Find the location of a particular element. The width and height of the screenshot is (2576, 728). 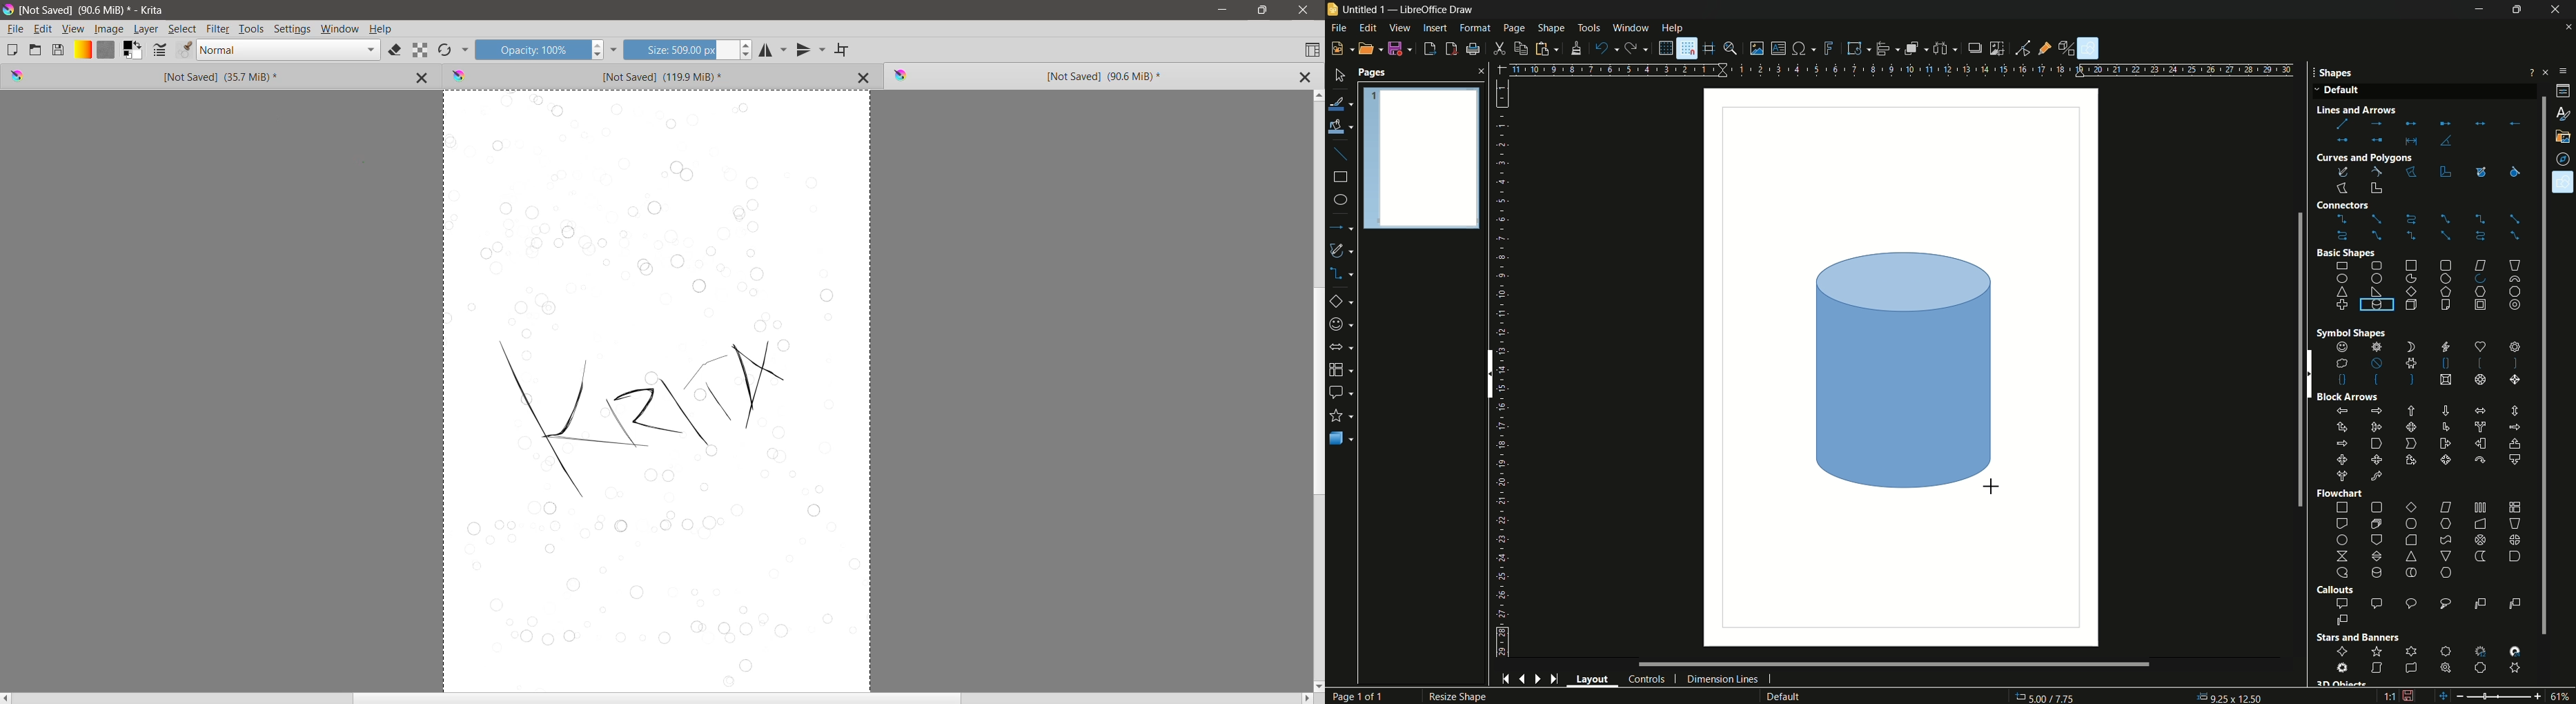

Selection is located at coordinates (657, 392).